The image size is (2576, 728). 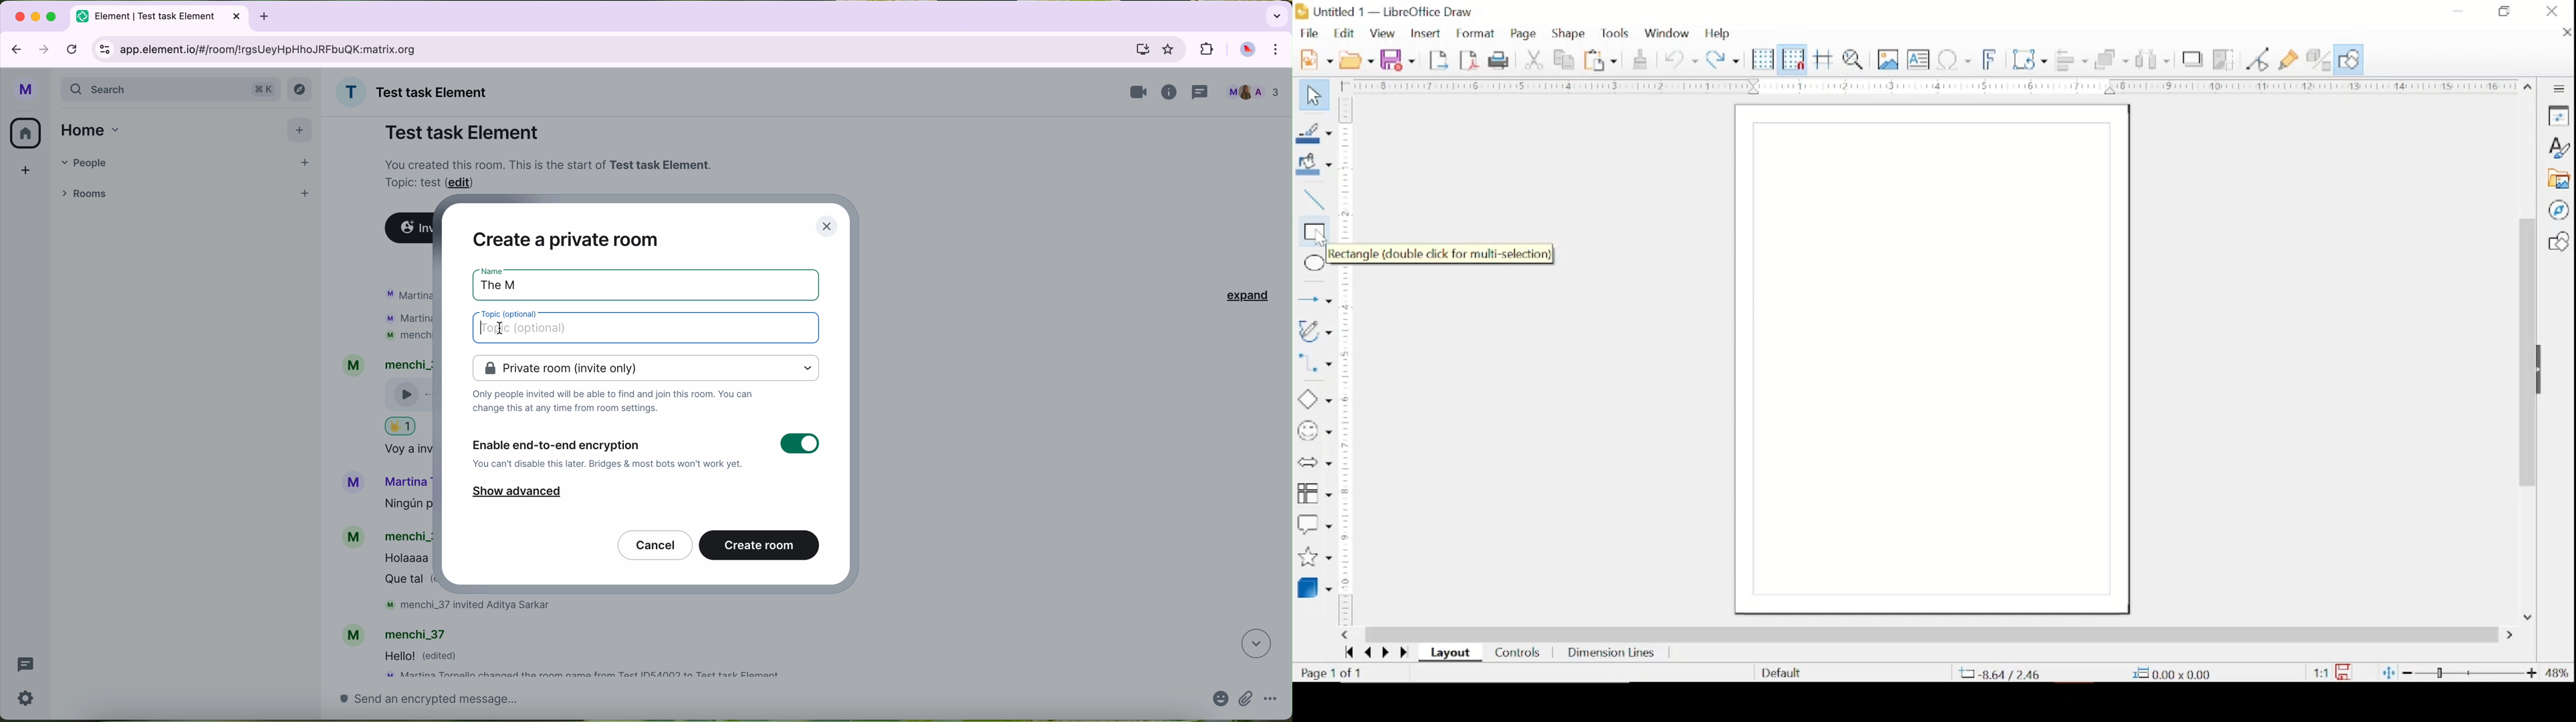 What do you see at coordinates (1344, 635) in the screenshot?
I see `scroll left arrow` at bounding box center [1344, 635].